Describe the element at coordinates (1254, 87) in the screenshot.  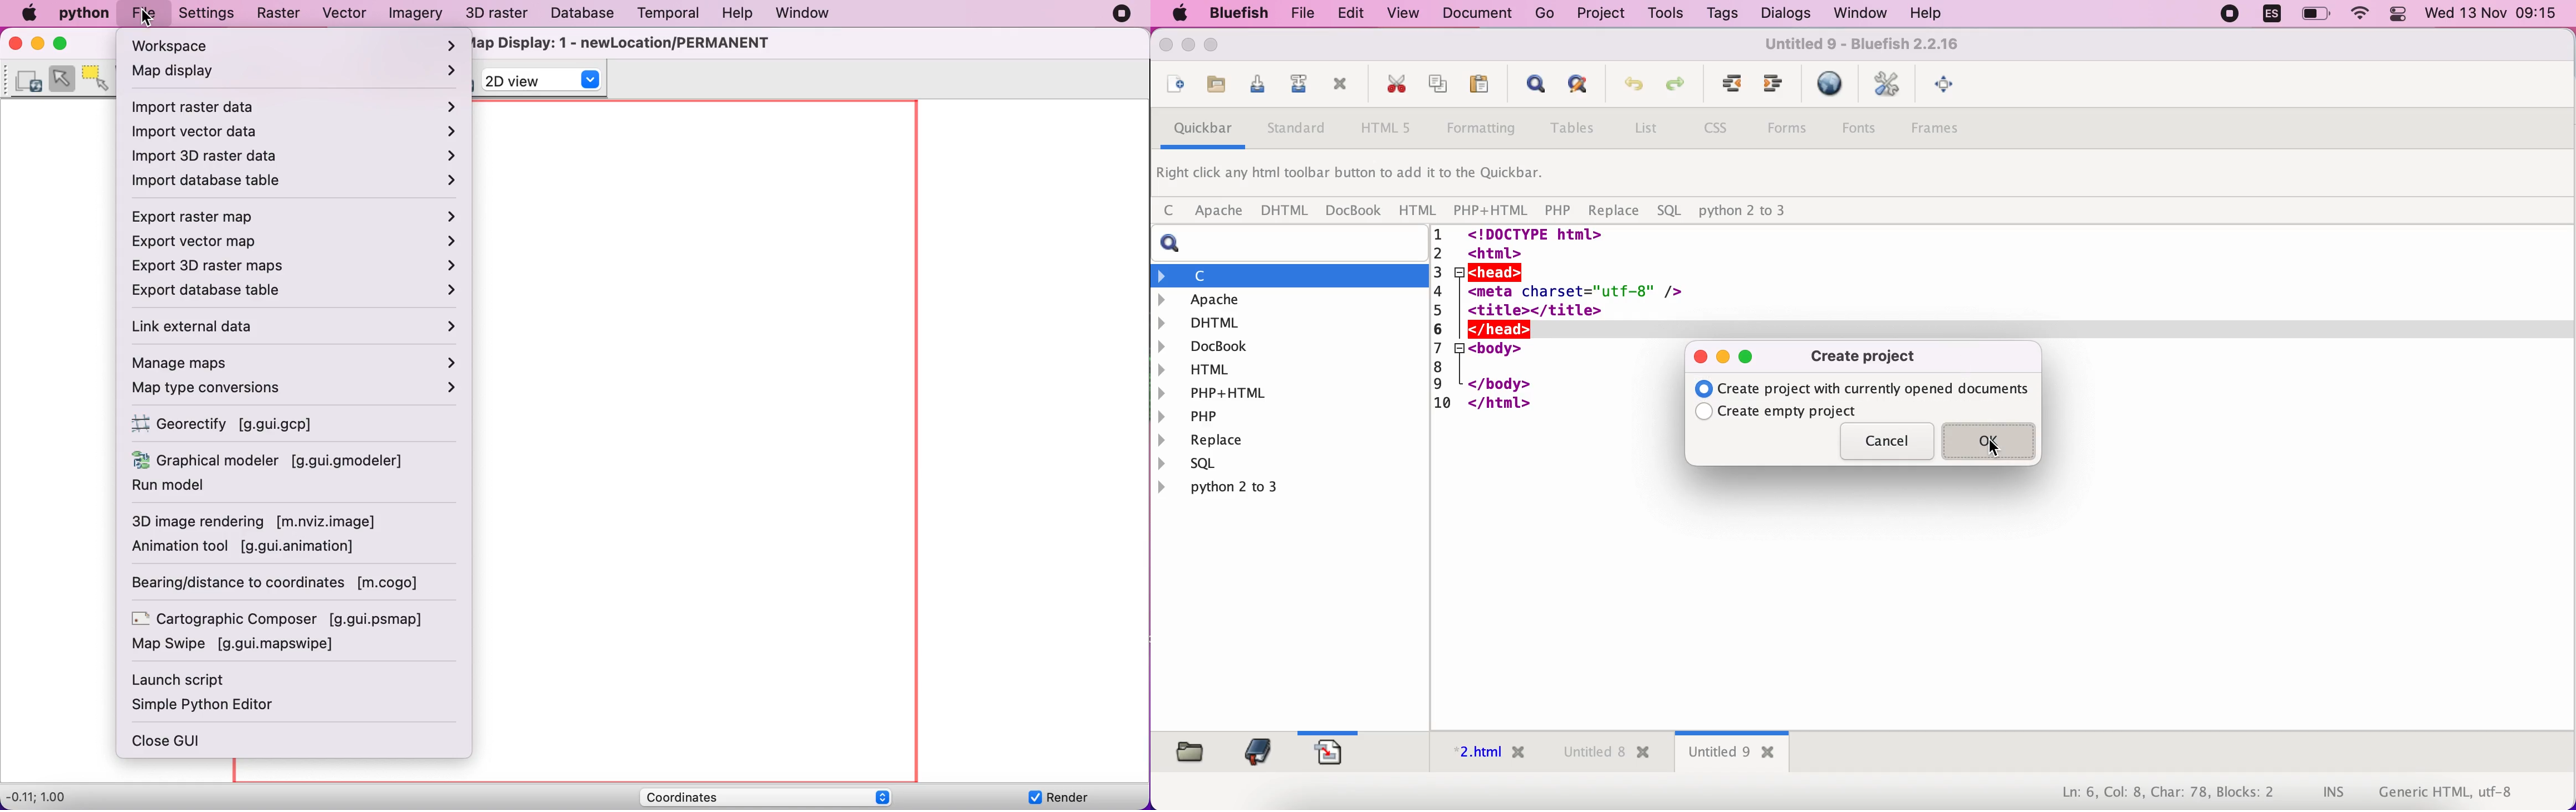
I see `save current file` at that location.